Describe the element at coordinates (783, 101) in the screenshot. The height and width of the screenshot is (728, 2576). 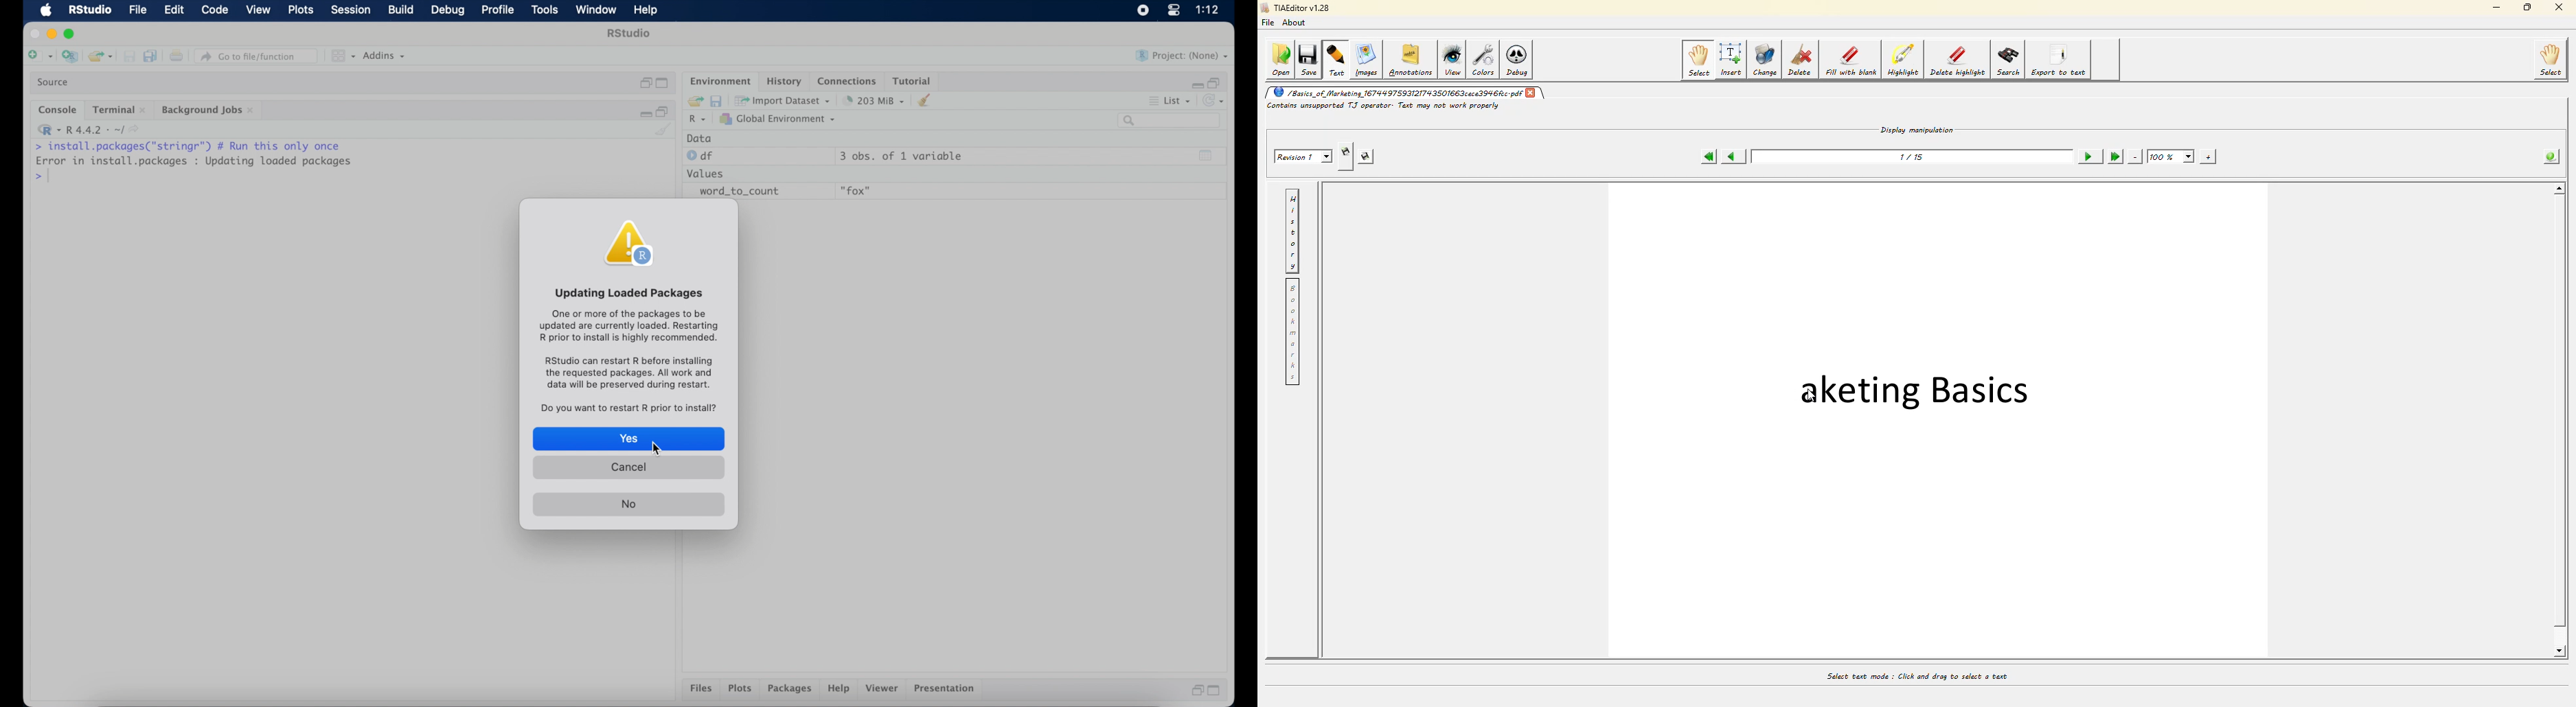
I see `import dataset` at that location.